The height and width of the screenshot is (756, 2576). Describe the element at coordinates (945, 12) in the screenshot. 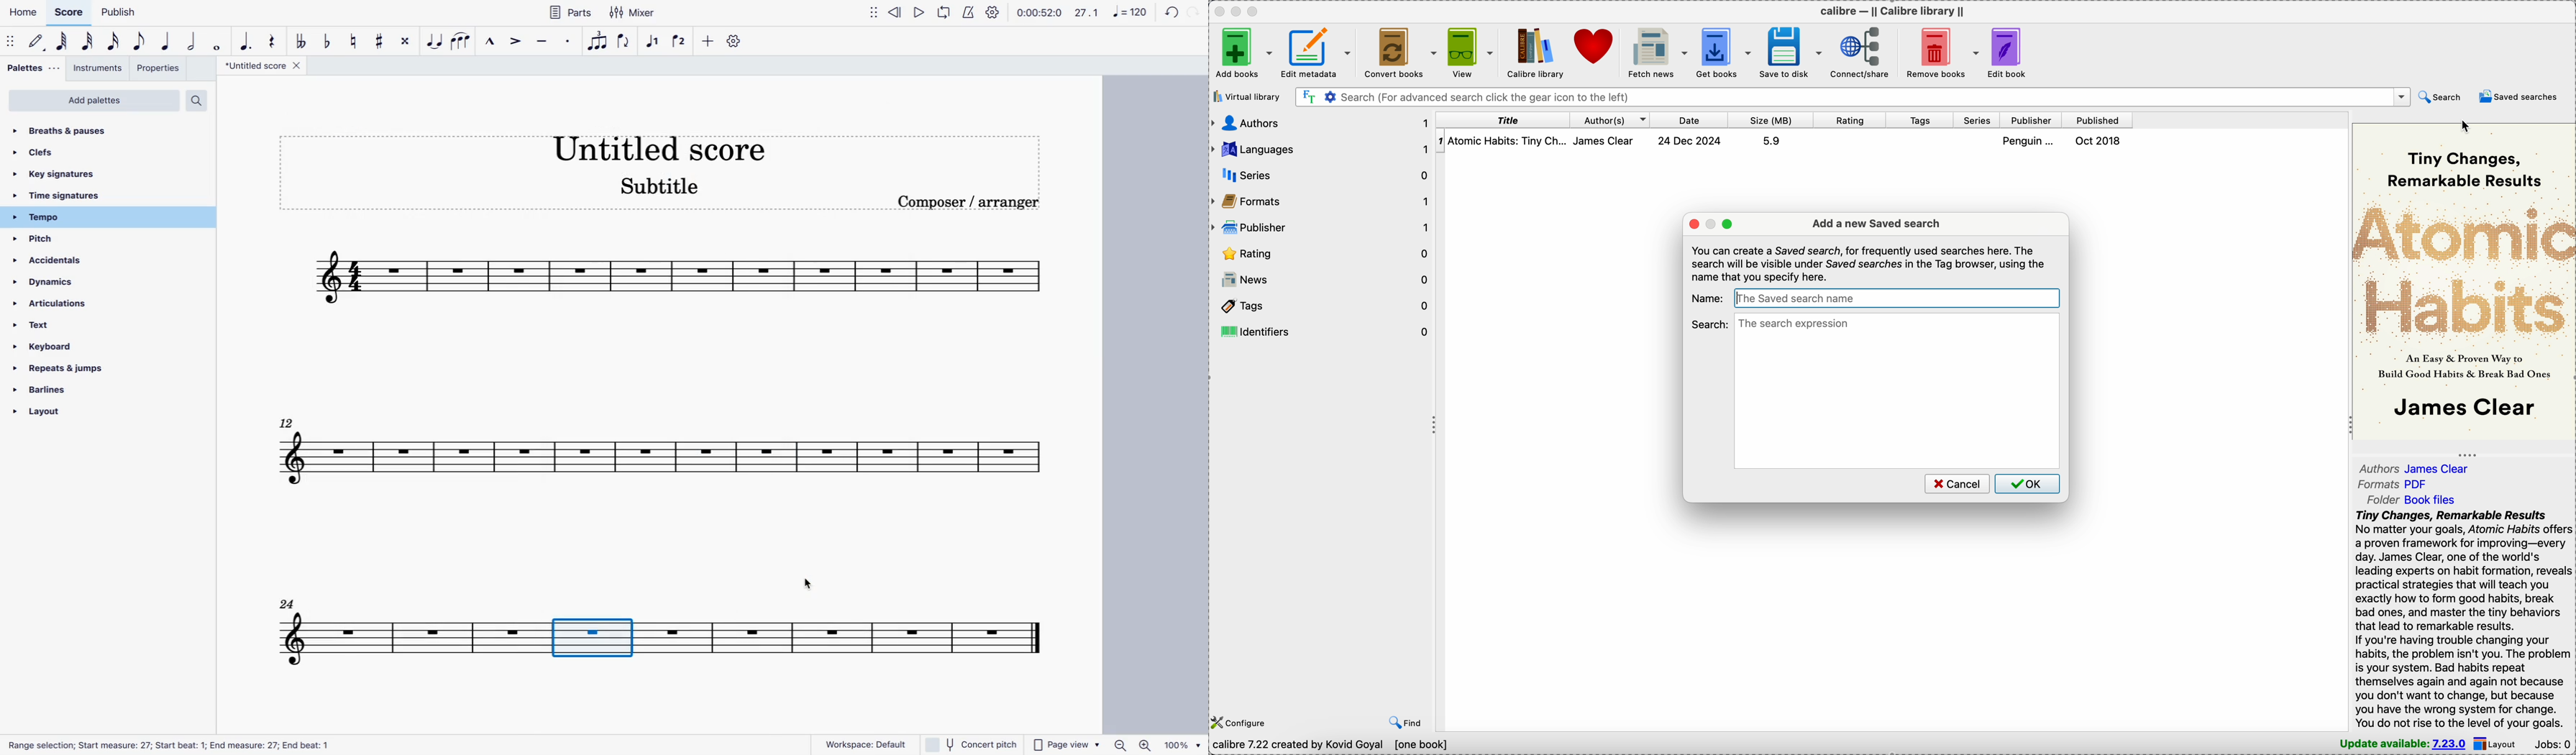

I see `loop playback` at that location.